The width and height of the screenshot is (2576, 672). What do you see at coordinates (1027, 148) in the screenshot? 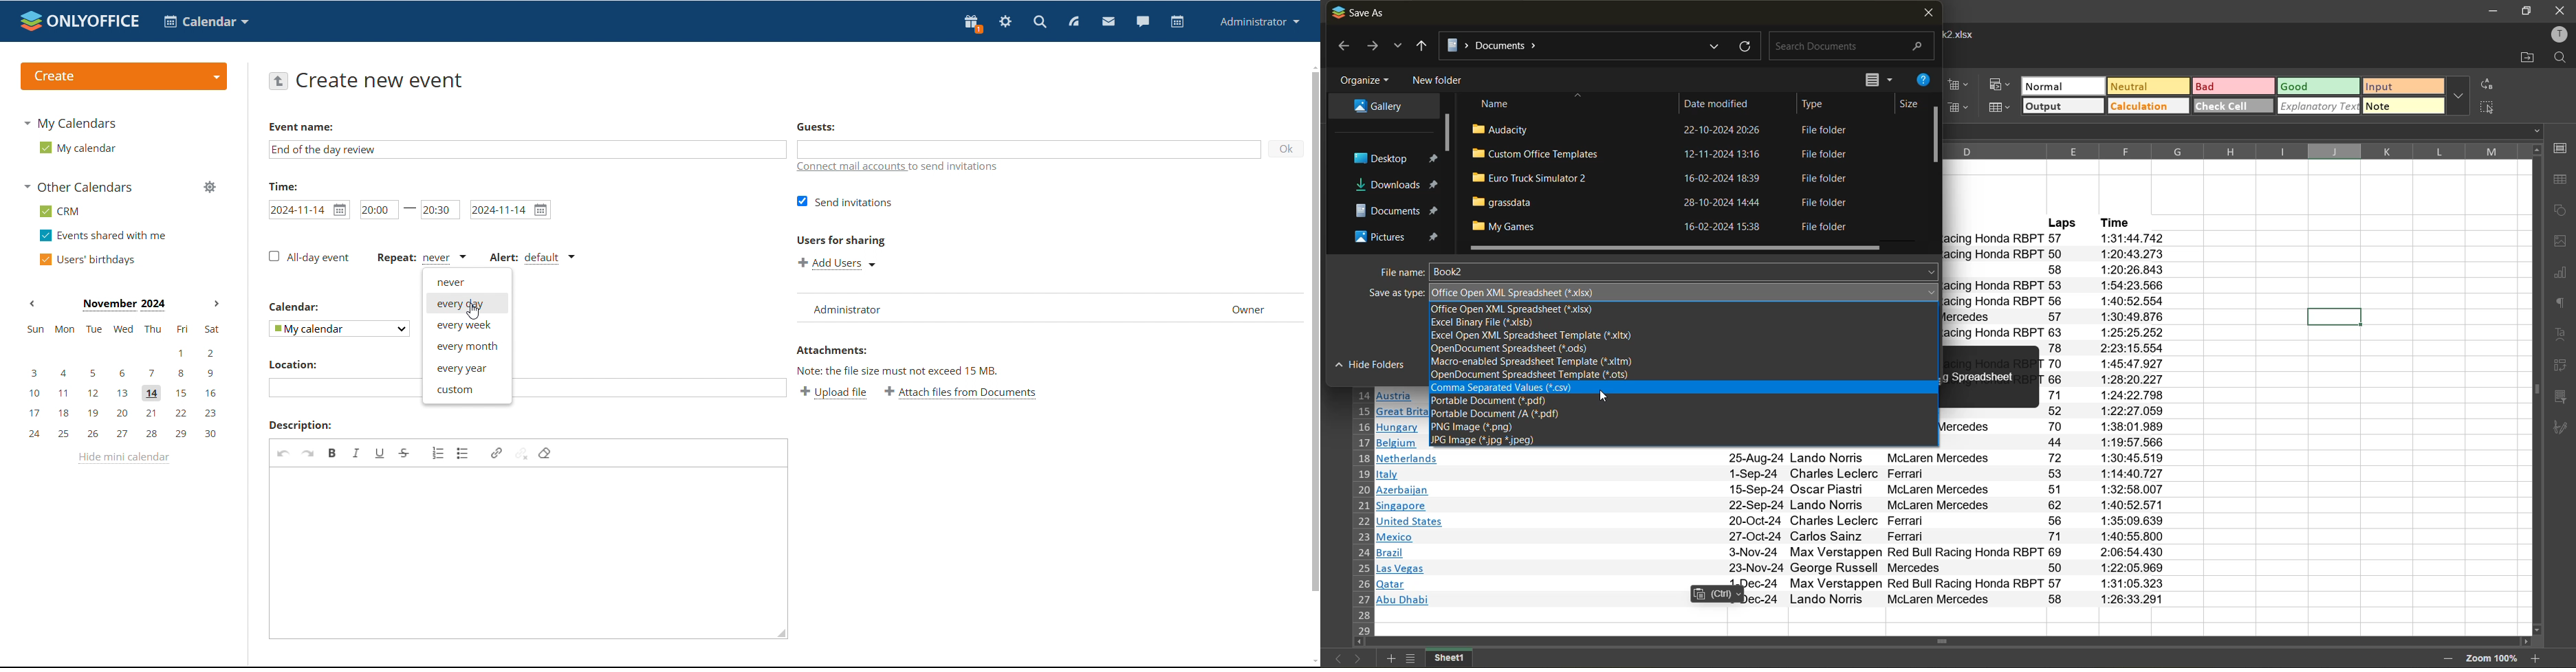
I see `add guests` at bounding box center [1027, 148].